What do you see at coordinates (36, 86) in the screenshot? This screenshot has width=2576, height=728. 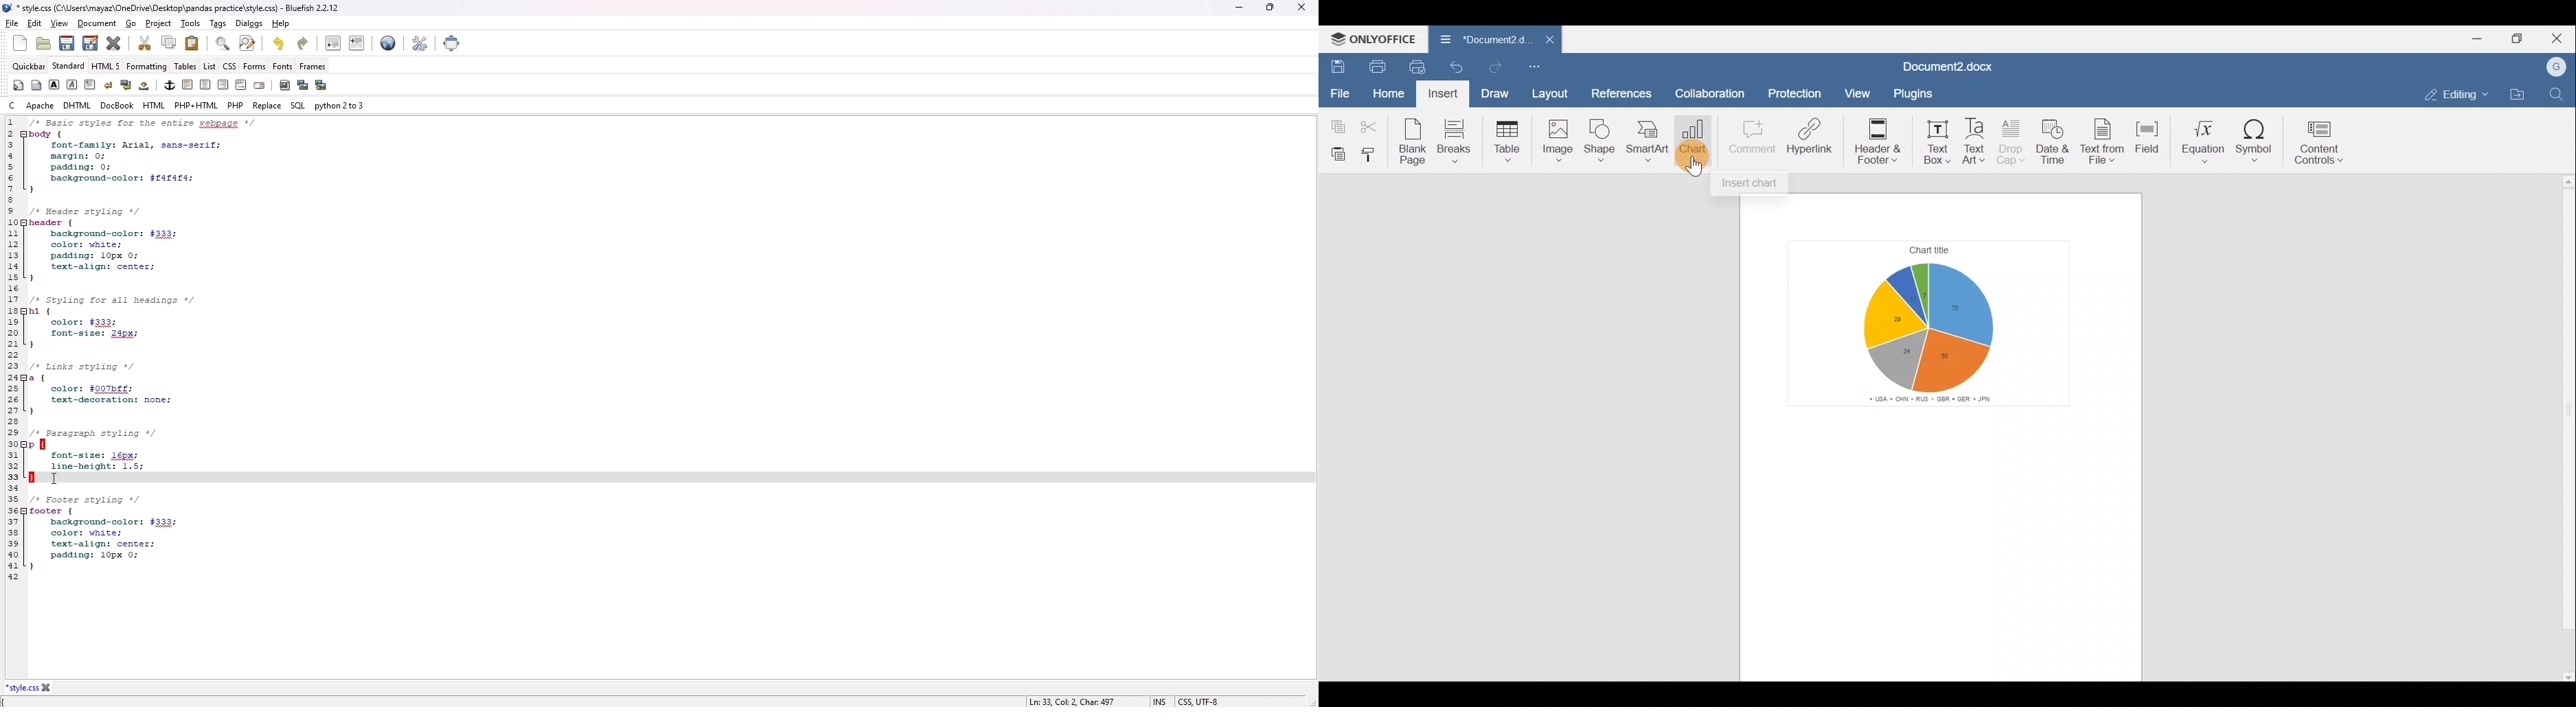 I see `body` at bounding box center [36, 86].